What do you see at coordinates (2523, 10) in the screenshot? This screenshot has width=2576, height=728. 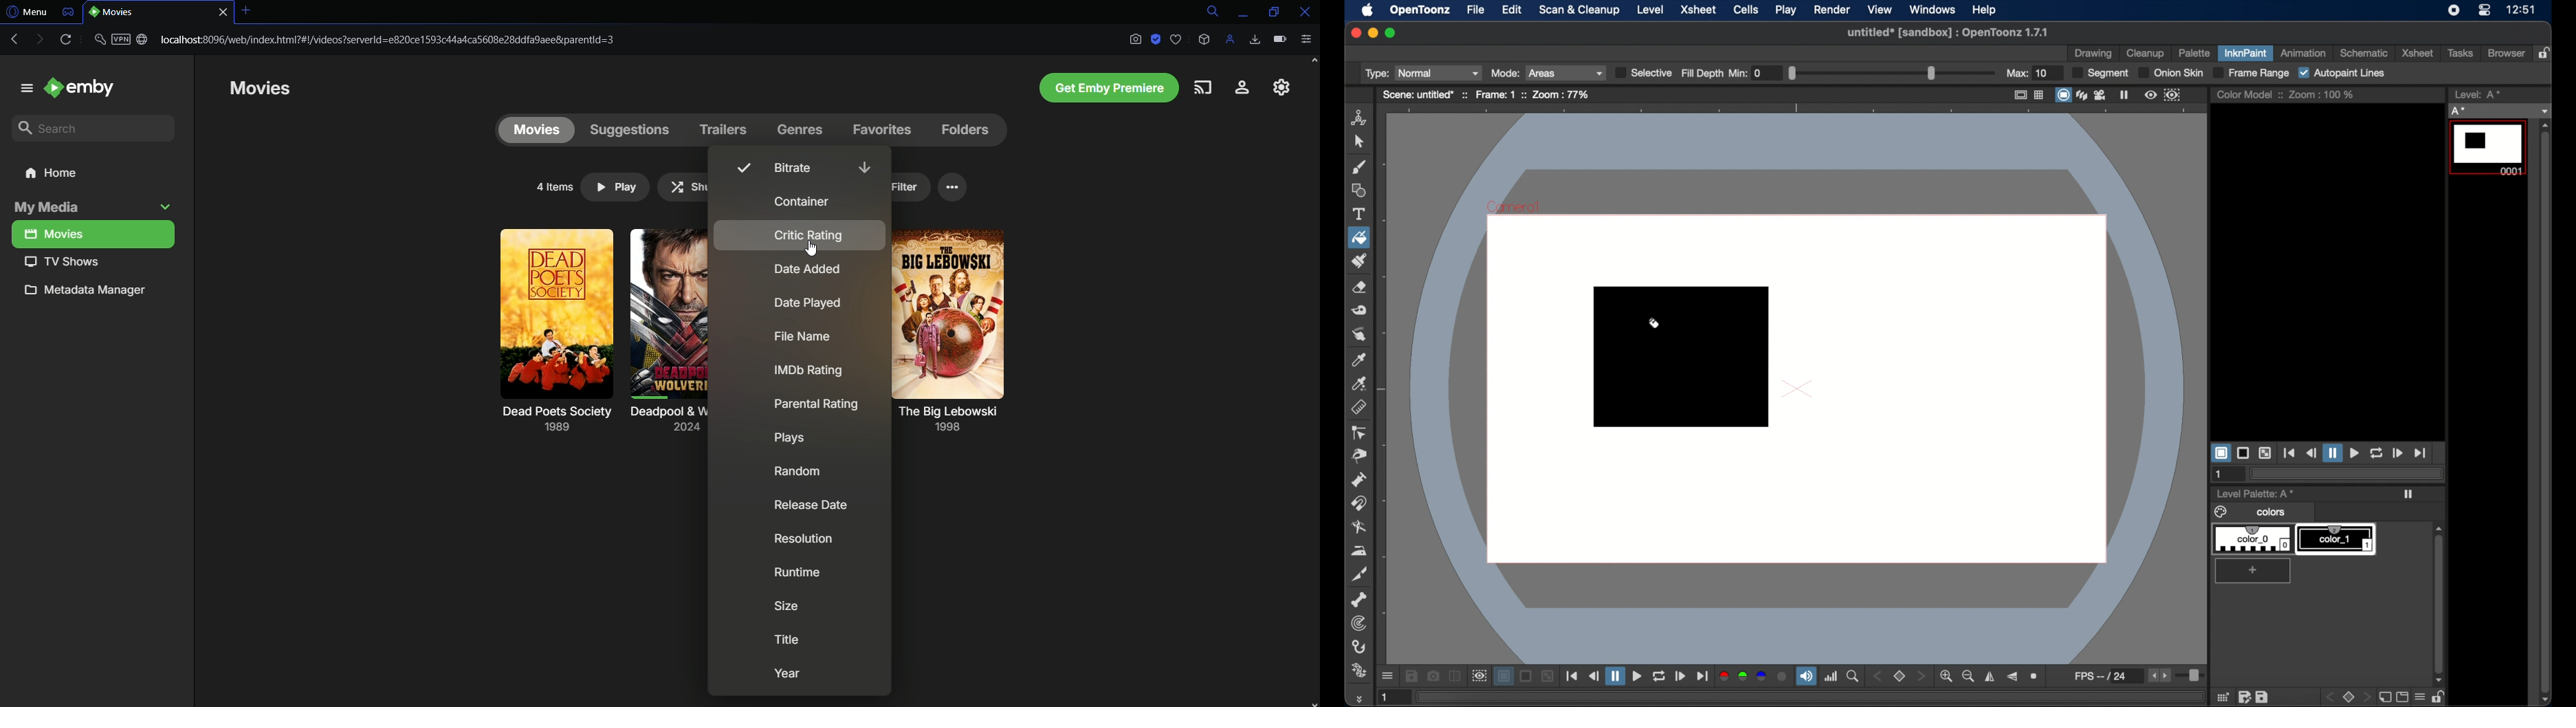 I see `12:51` at bounding box center [2523, 10].